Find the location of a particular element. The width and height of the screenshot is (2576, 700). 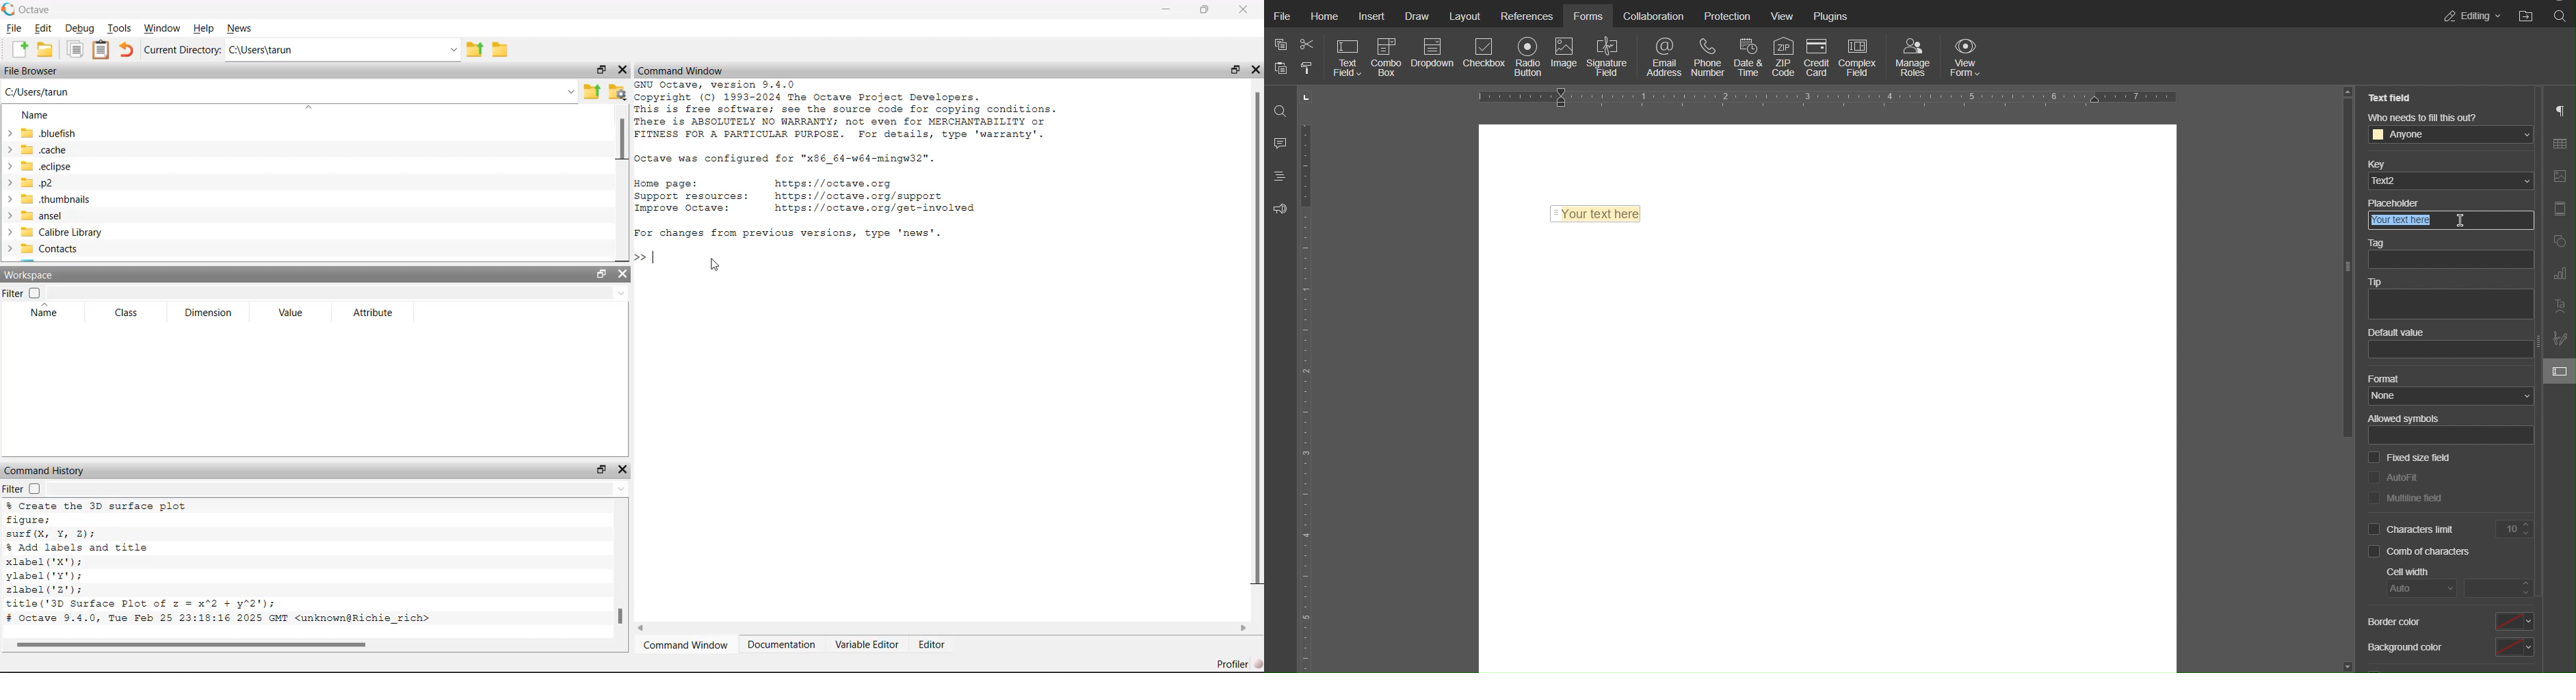

Scroll is located at coordinates (310, 645).